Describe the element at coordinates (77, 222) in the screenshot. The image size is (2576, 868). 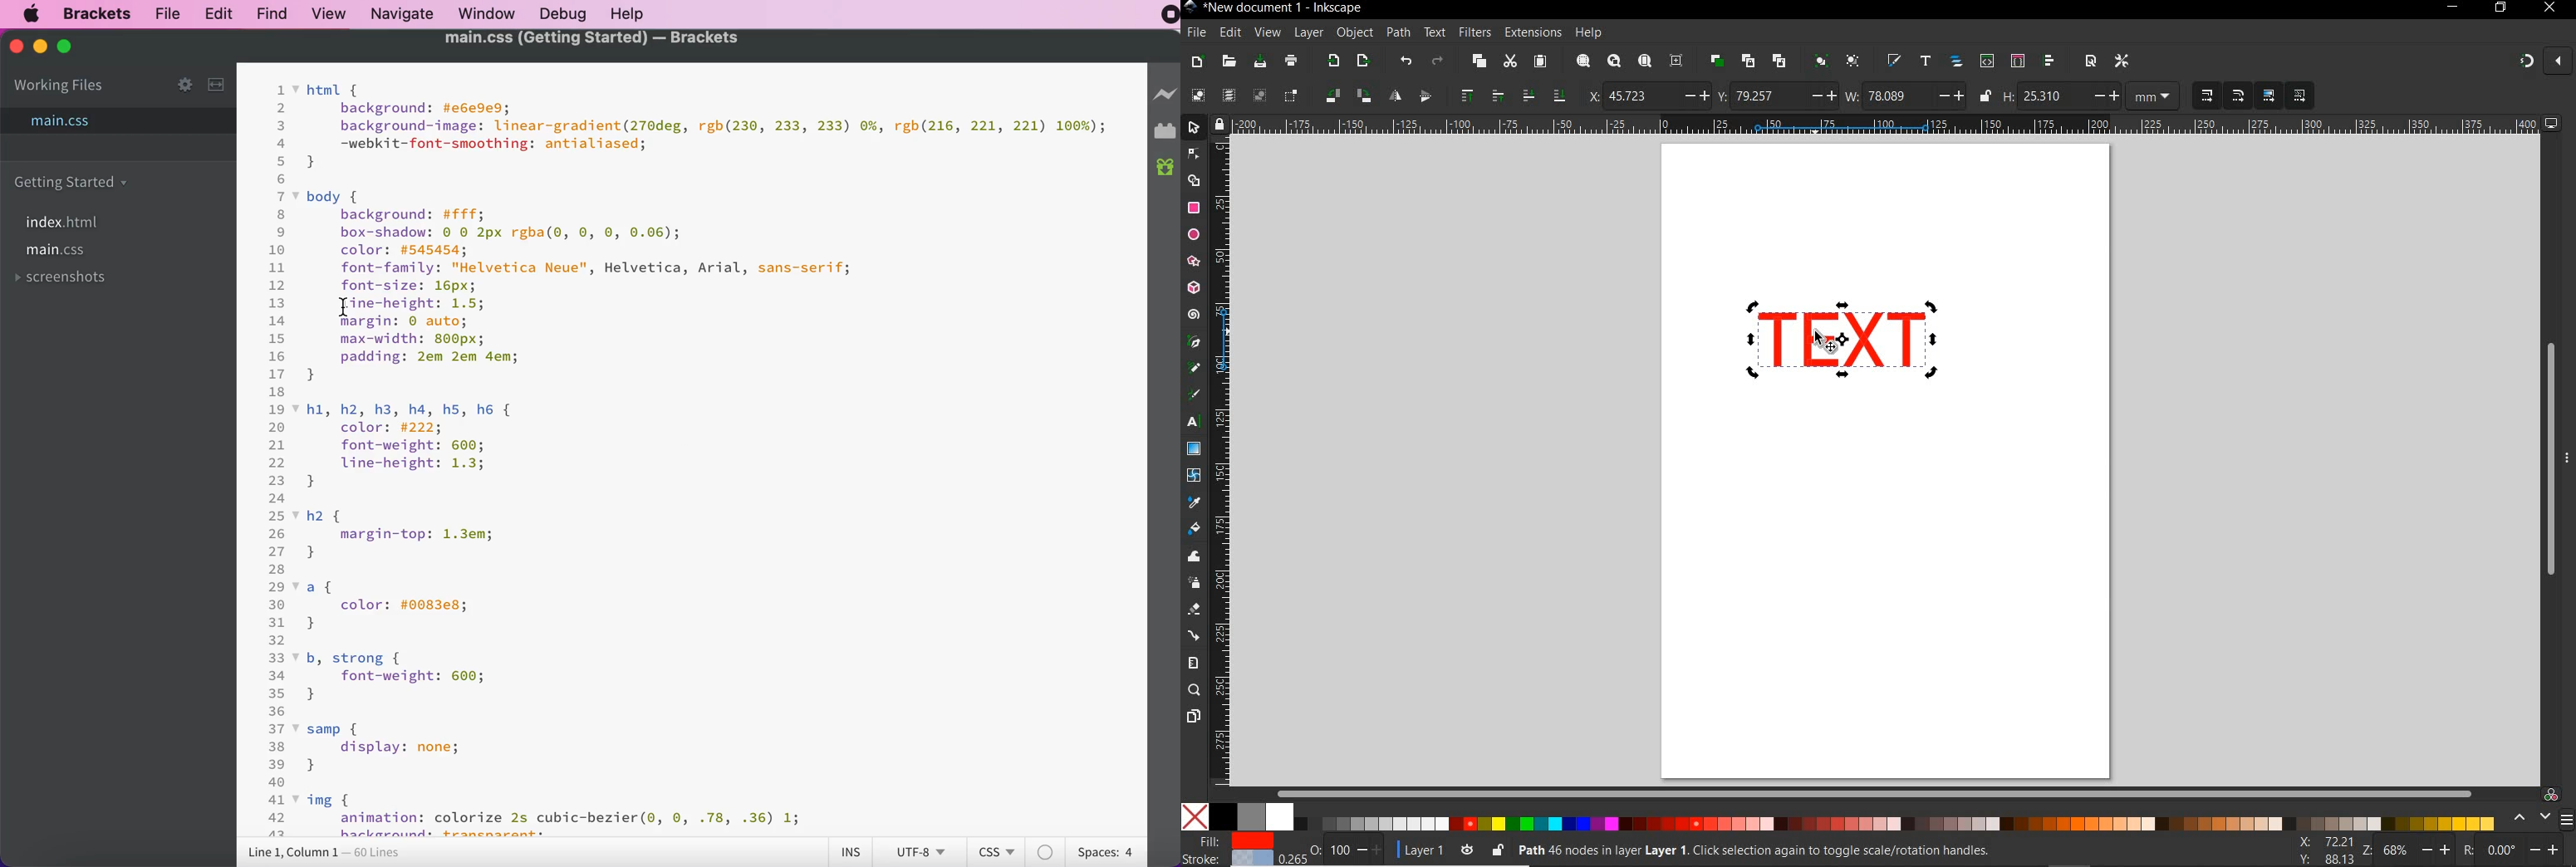
I see `index.html` at that location.